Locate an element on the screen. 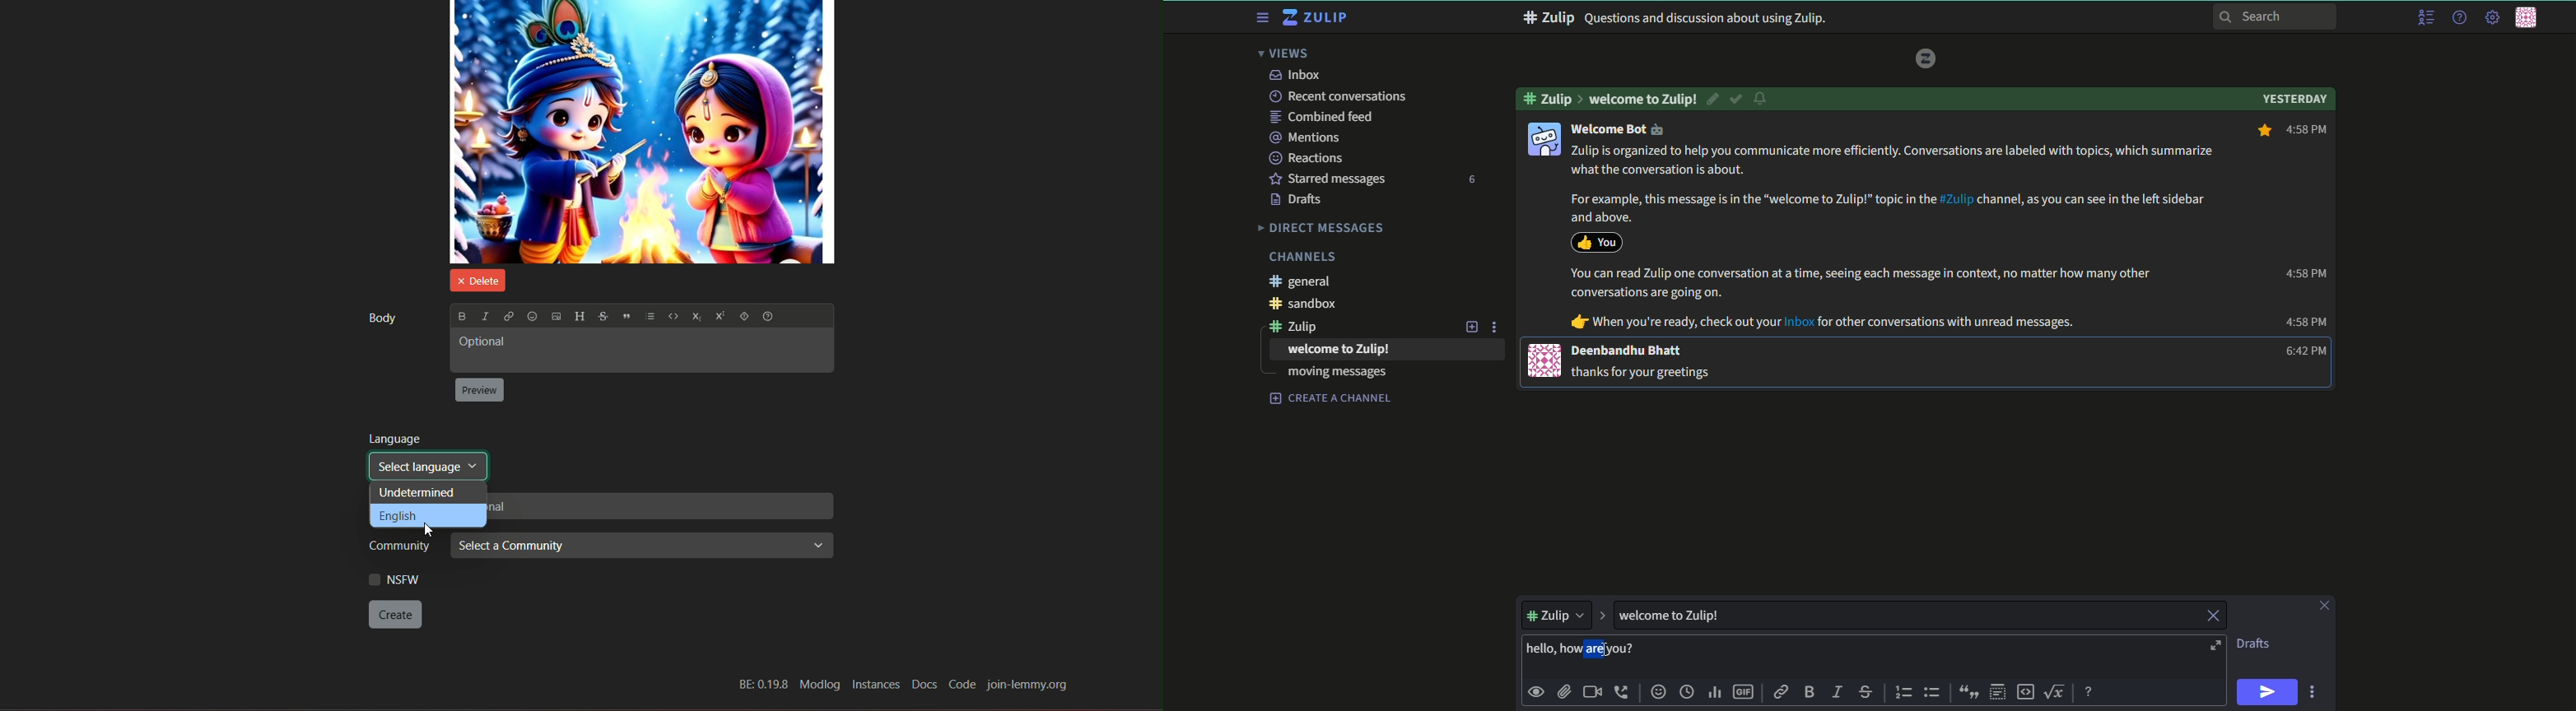 Image resolution: width=2576 pixels, height=728 pixels. Drafts is located at coordinates (1298, 200).